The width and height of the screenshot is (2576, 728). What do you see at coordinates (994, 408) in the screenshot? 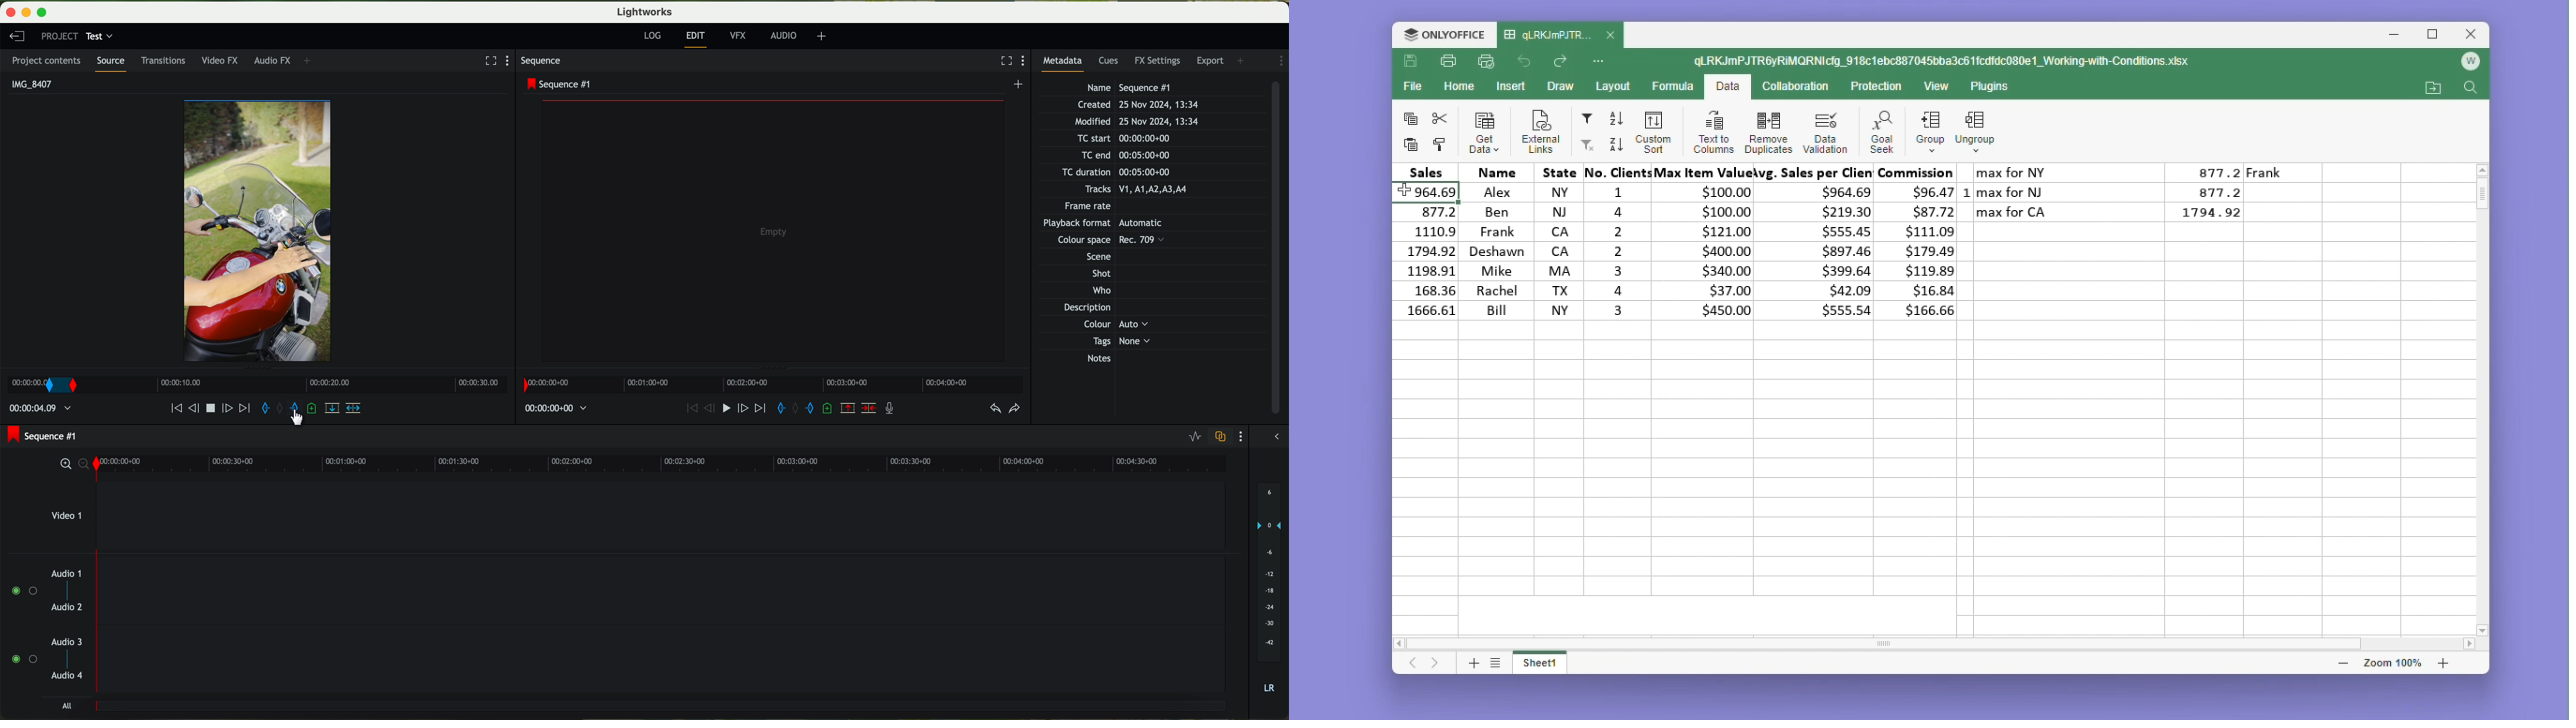
I see `undo` at bounding box center [994, 408].